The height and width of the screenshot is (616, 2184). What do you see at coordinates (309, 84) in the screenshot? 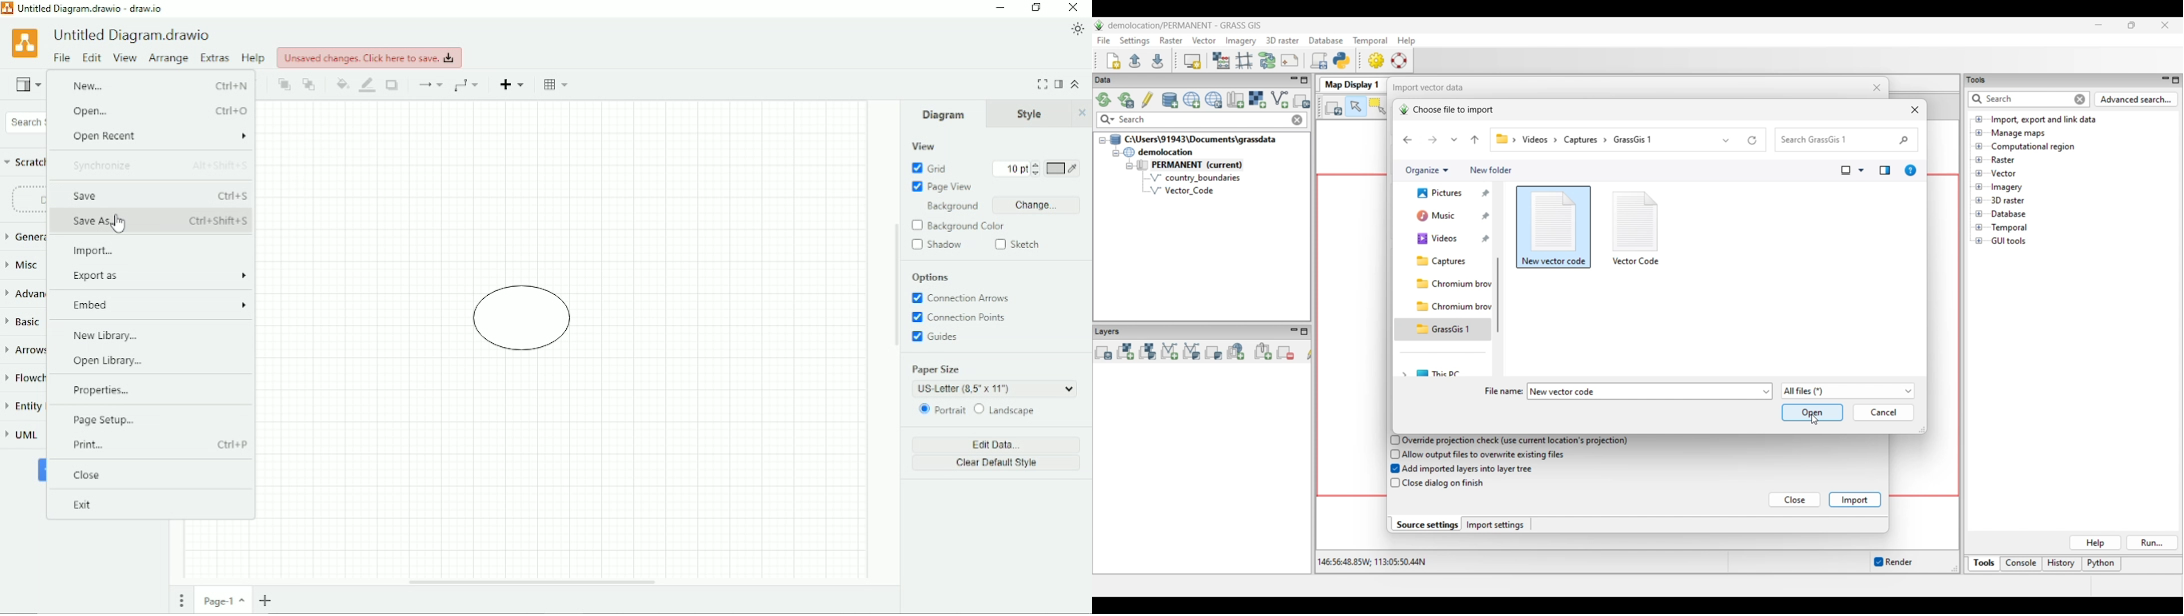
I see `To back` at bounding box center [309, 84].